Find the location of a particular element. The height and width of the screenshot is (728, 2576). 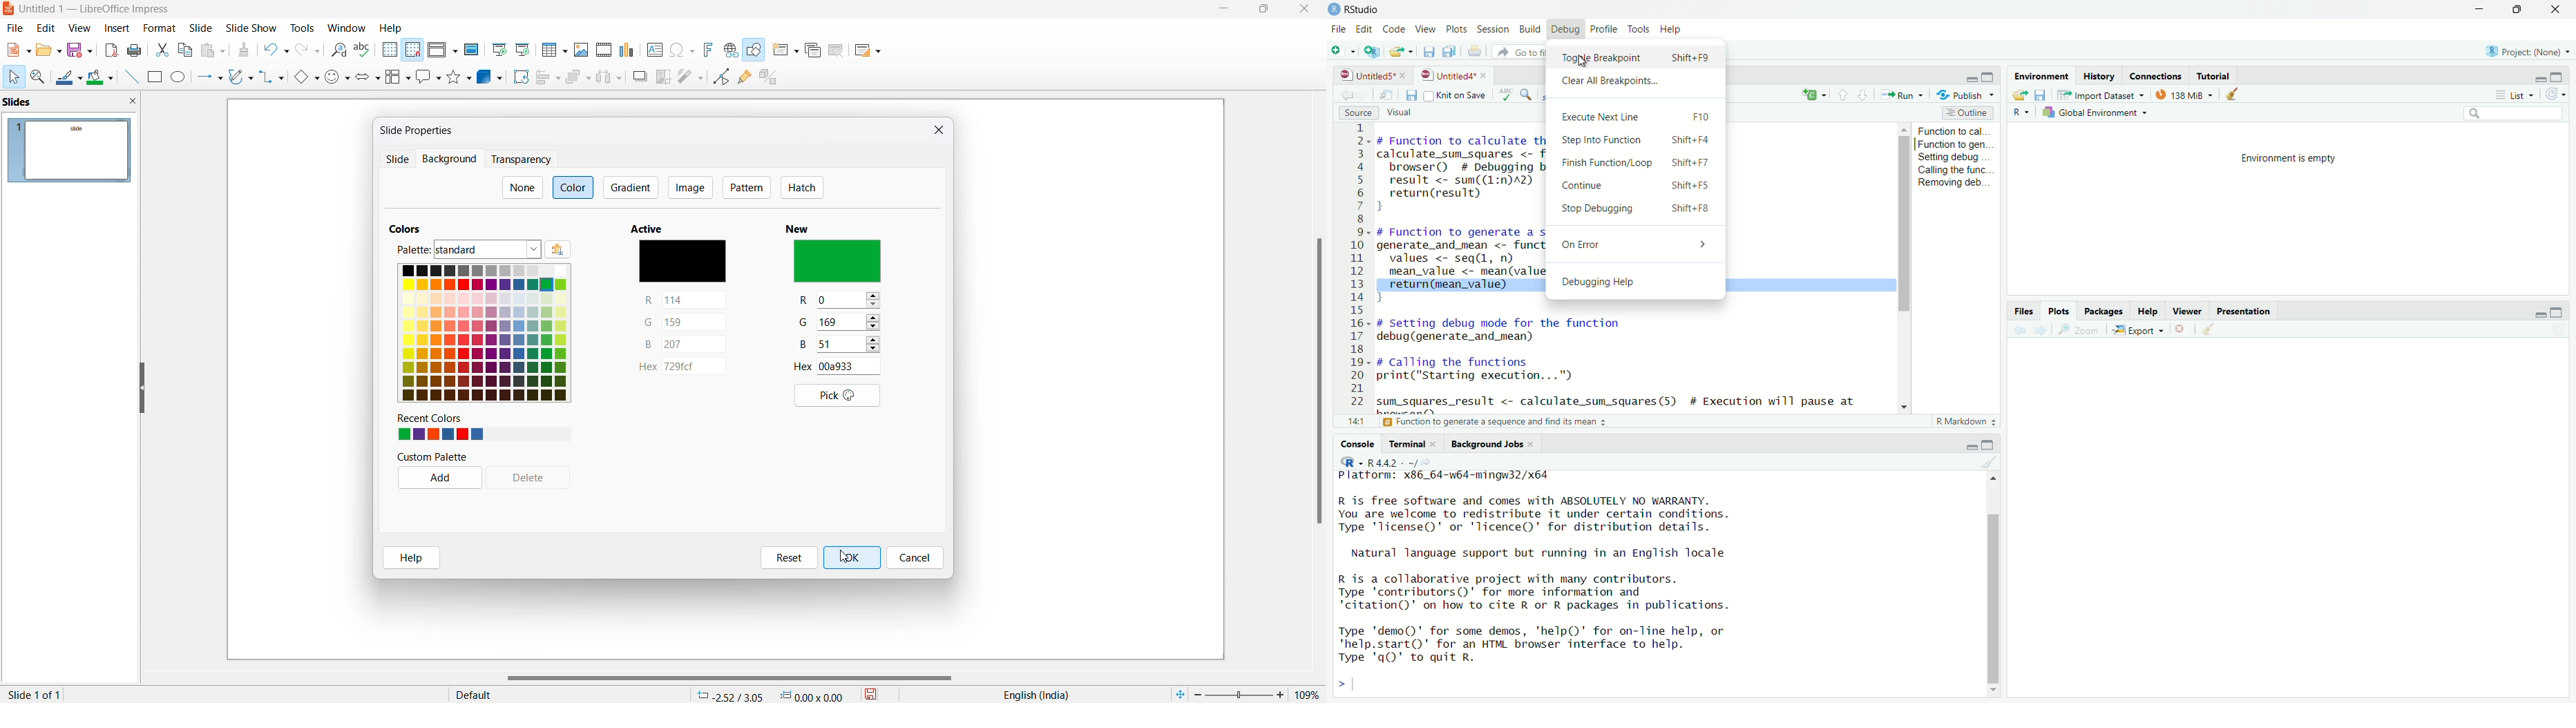

R is free software and comes with ABSOLUTELY NO WARRANTY.
You are welcome to redistribute it under certain conditions.
Type 'Ticense()' or 'licence()' for distribution details. is located at coordinates (1546, 514).